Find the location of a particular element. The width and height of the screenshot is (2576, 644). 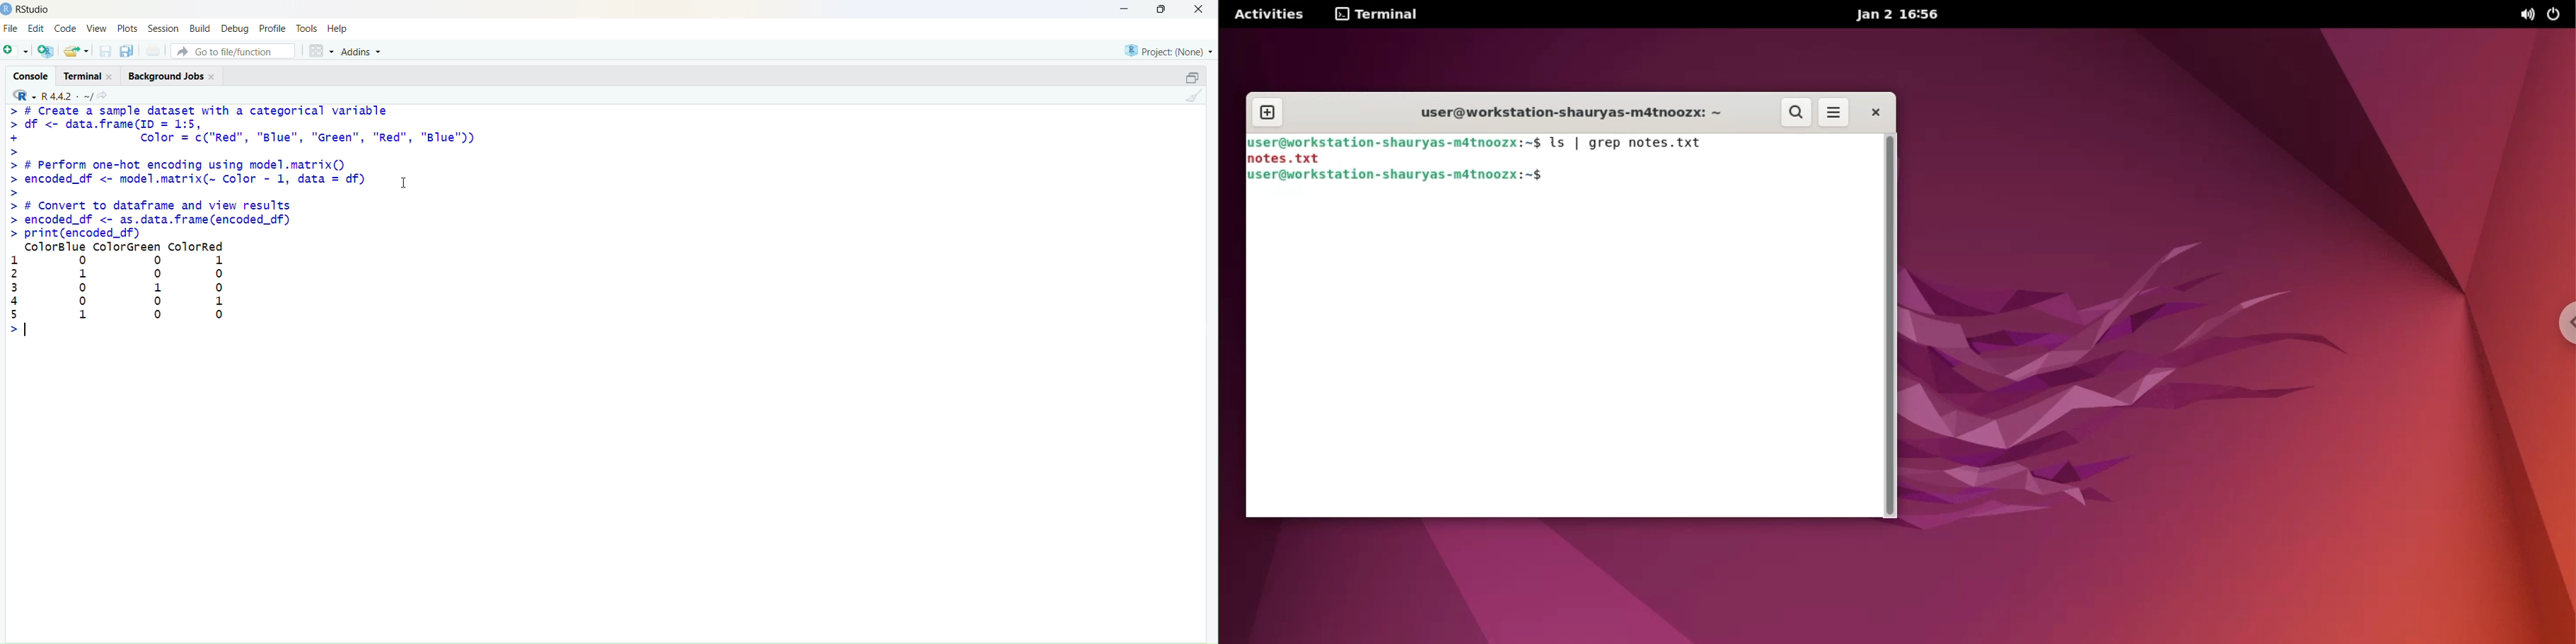

RStudio is located at coordinates (34, 10).